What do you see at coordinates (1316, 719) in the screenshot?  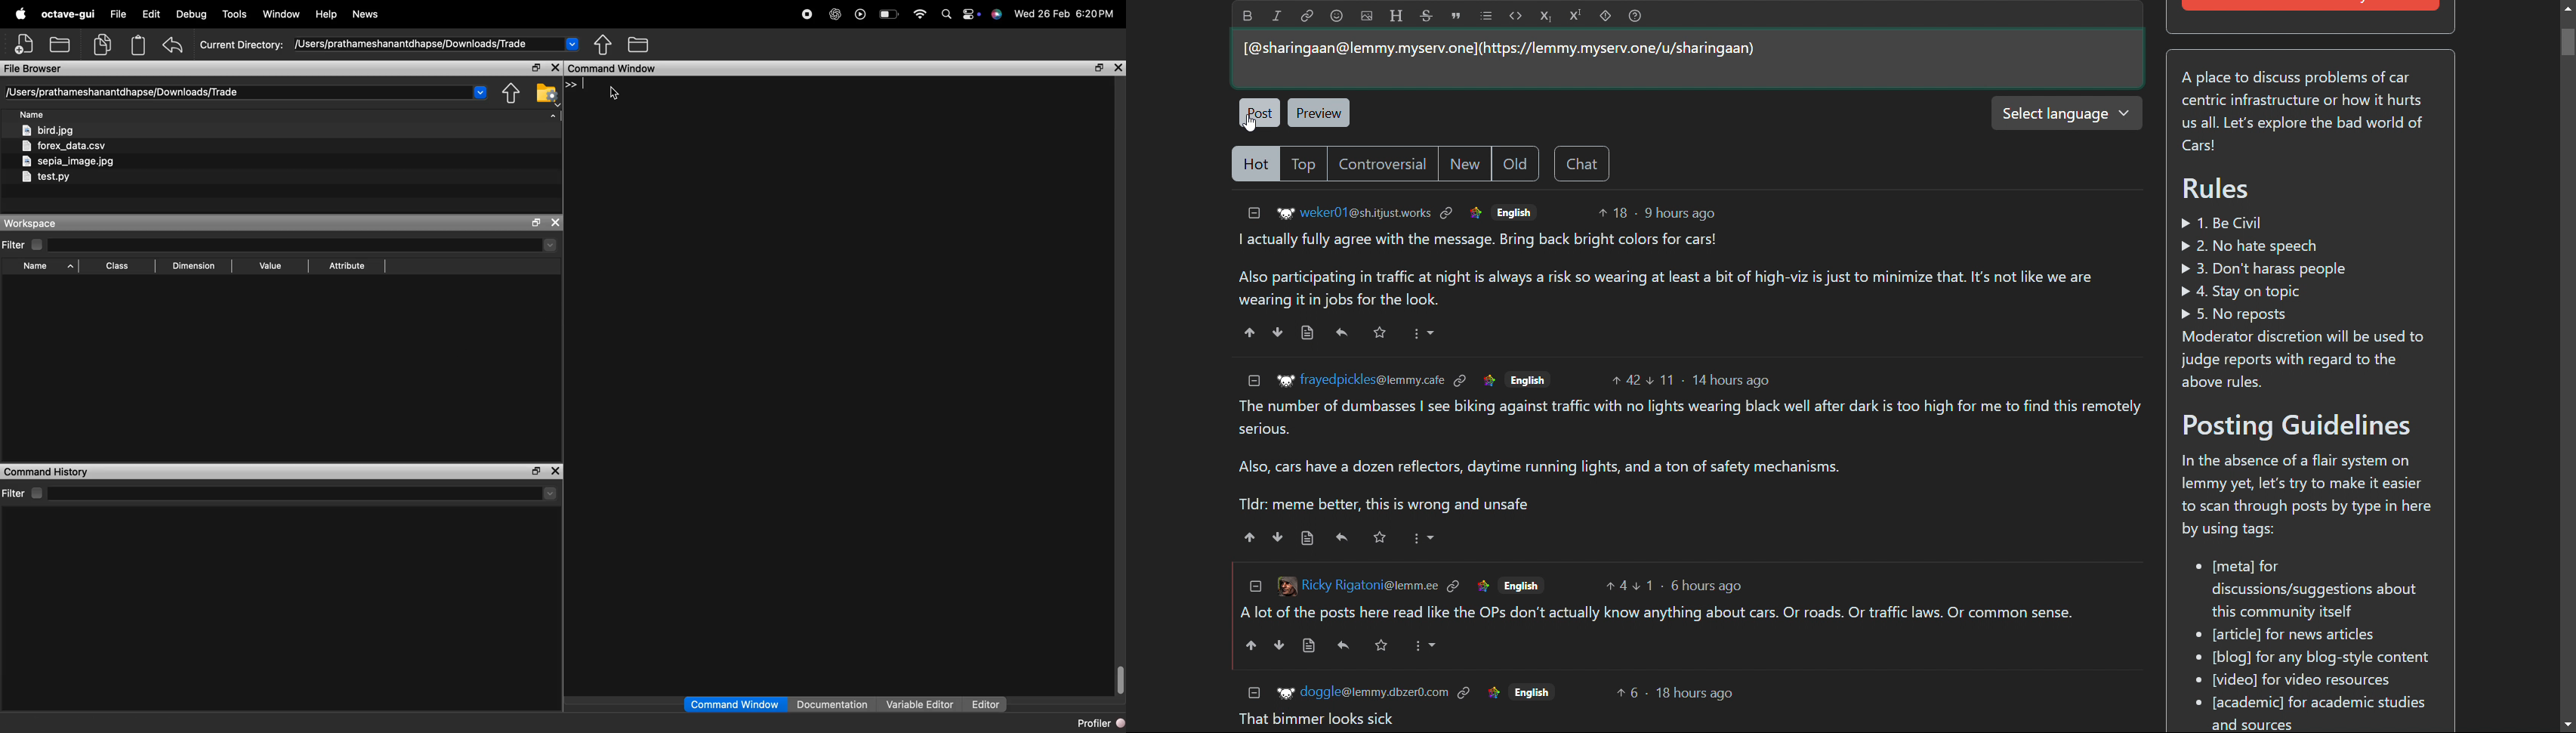 I see `That bimmer looks sick` at bounding box center [1316, 719].